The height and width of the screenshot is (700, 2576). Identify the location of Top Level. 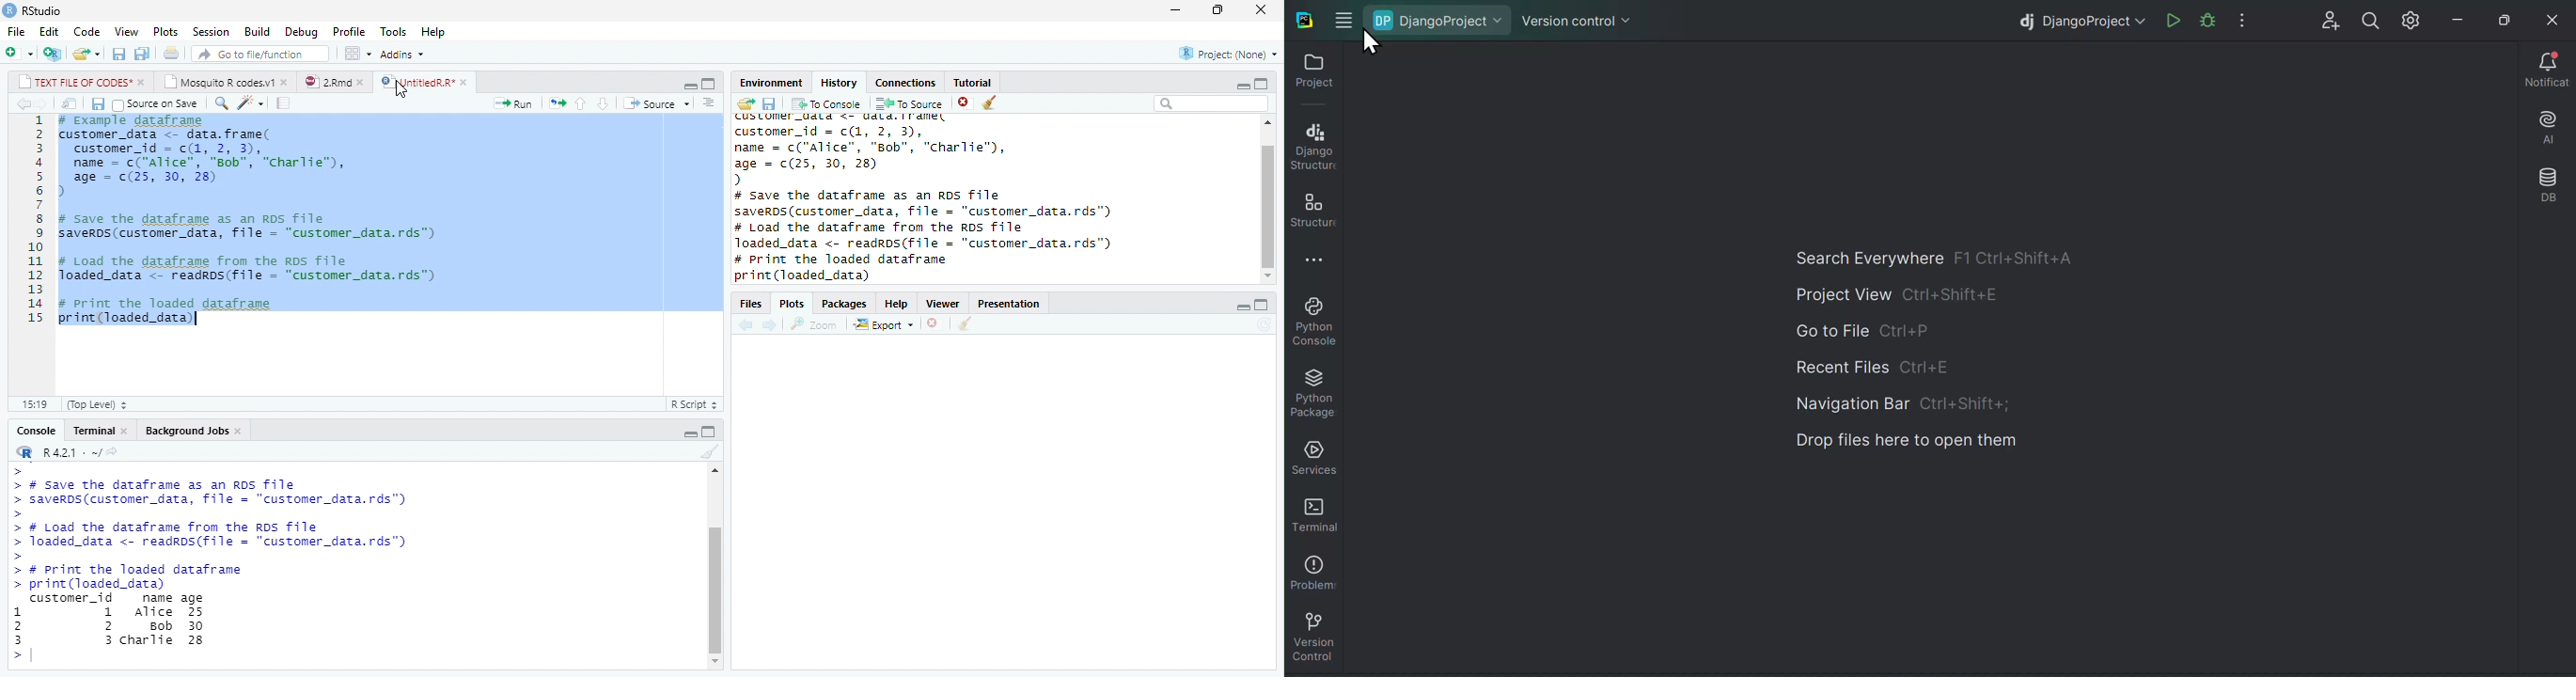
(98, 404).